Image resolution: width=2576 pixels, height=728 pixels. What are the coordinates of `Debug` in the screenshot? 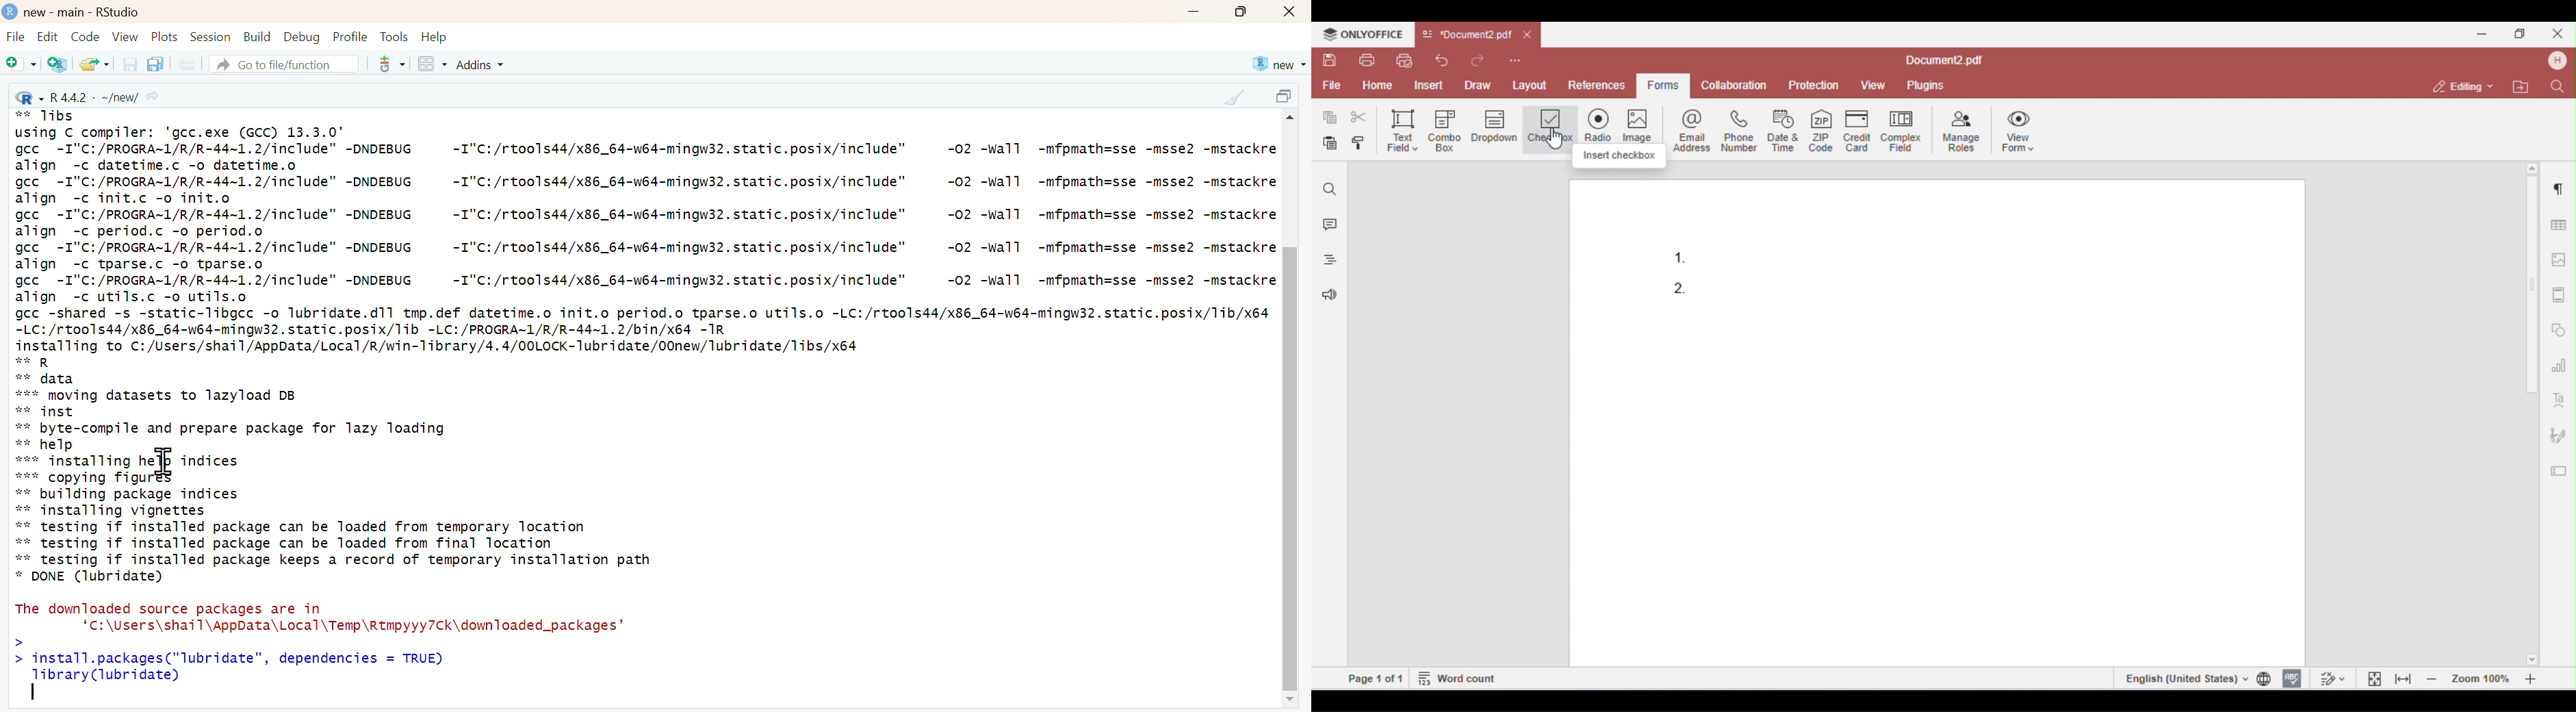 It's located at (300, 36).